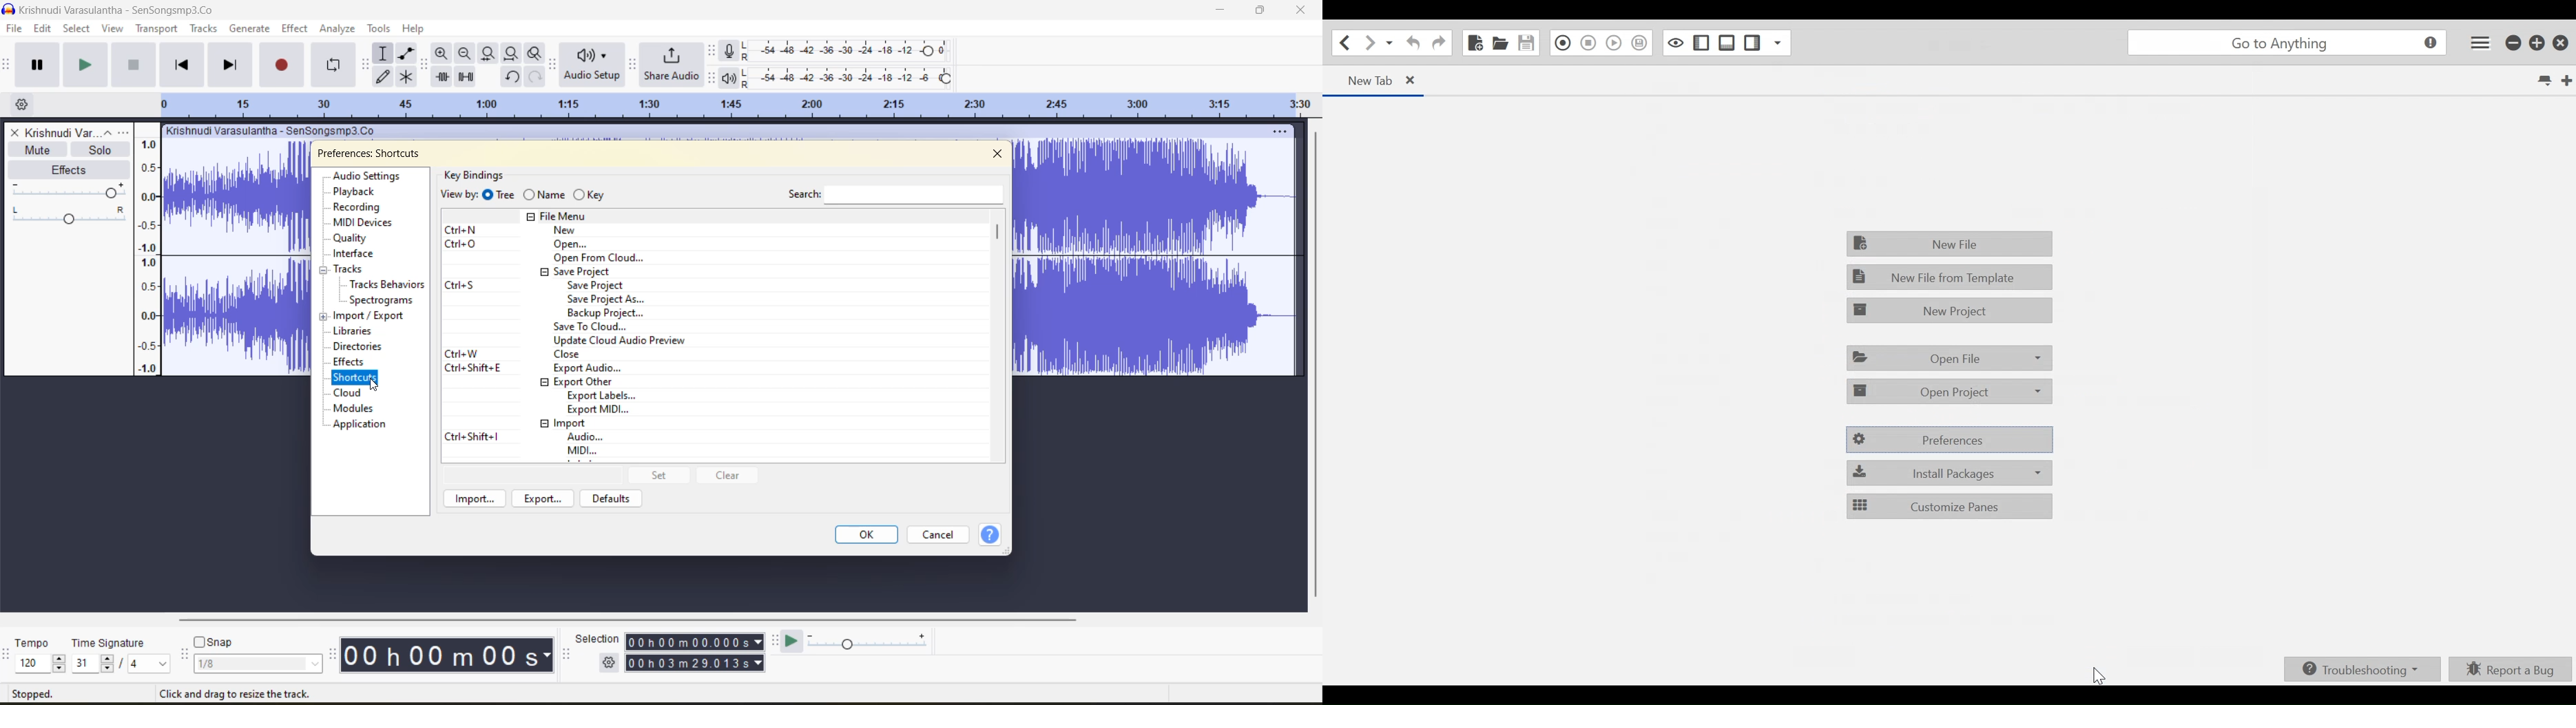 This screenshot has height=728, width=2576. I want to click on New Project, so click(1949, 309).